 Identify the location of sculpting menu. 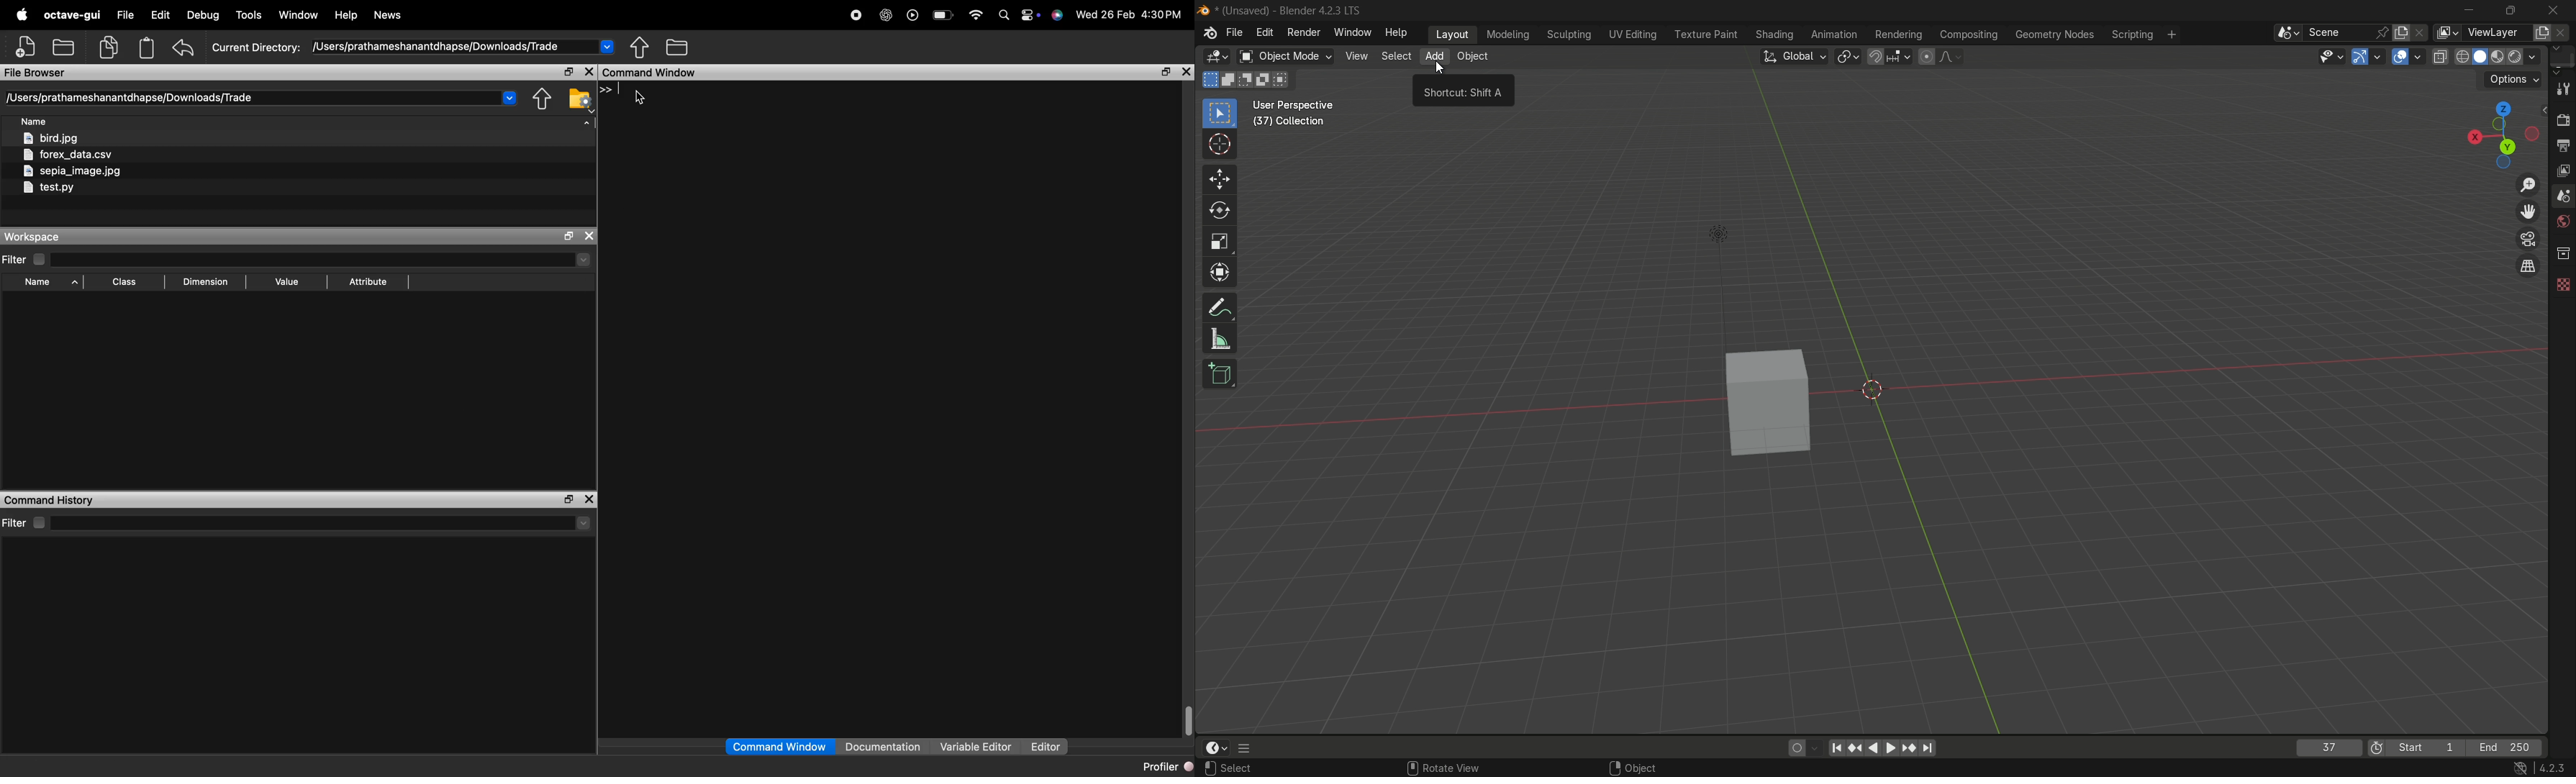
(1571, 35).